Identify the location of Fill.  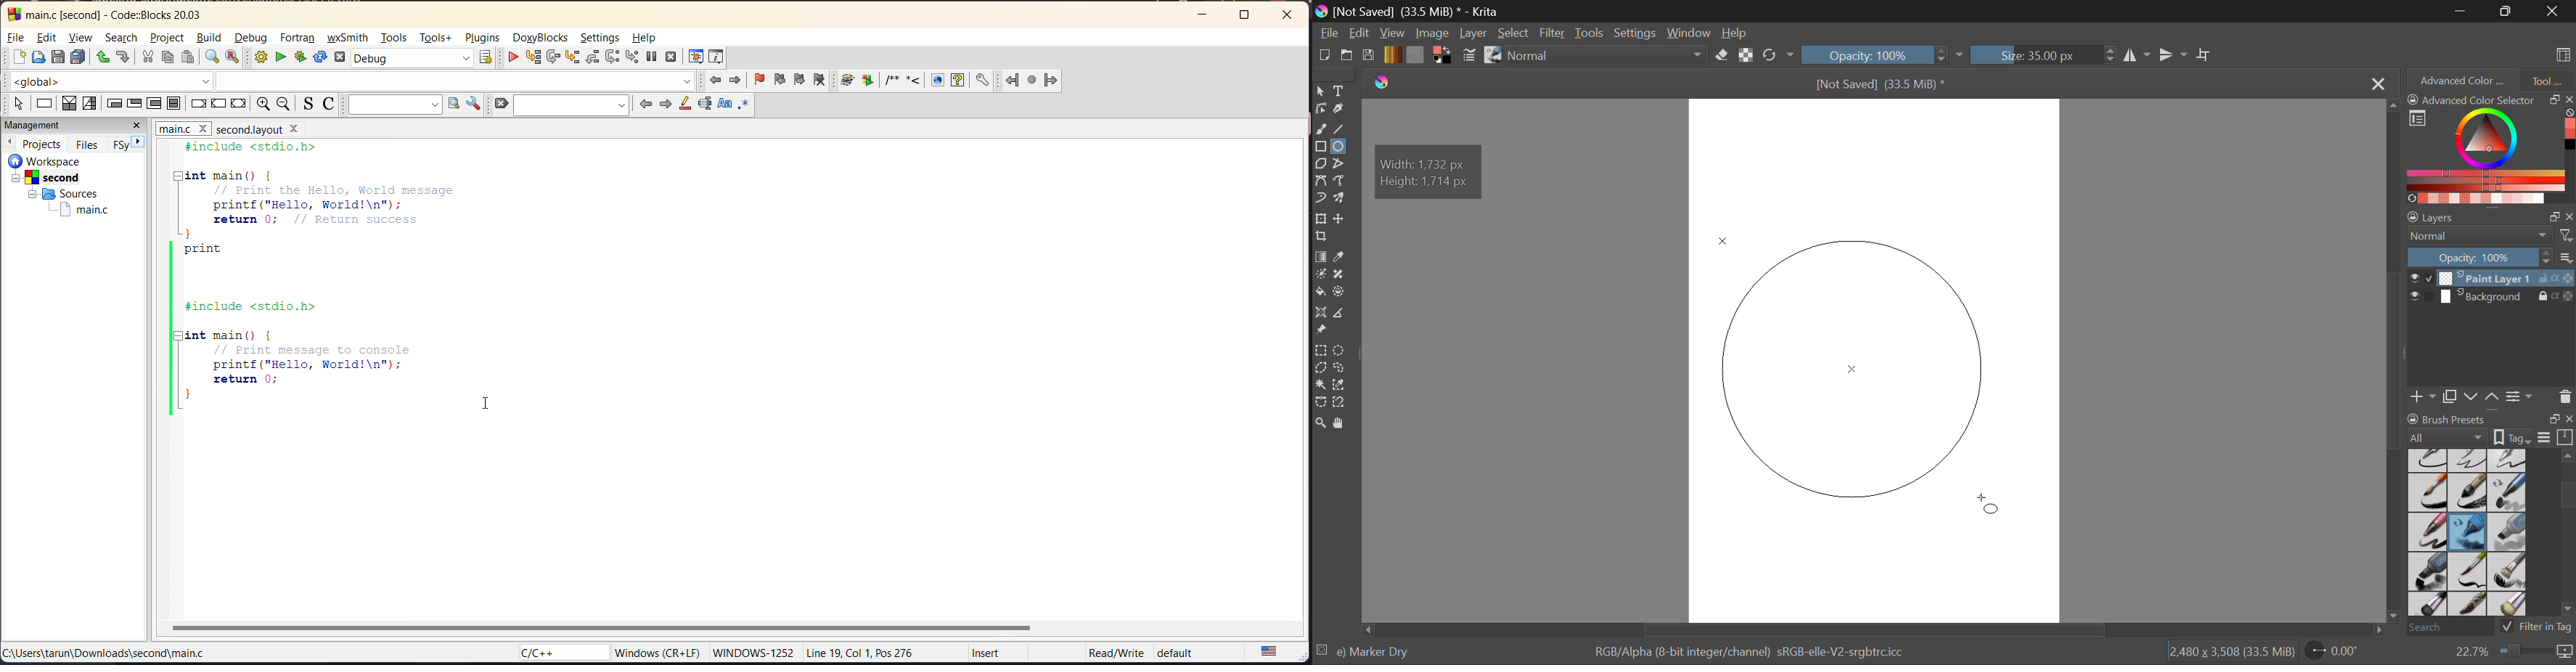
(1320, 290).